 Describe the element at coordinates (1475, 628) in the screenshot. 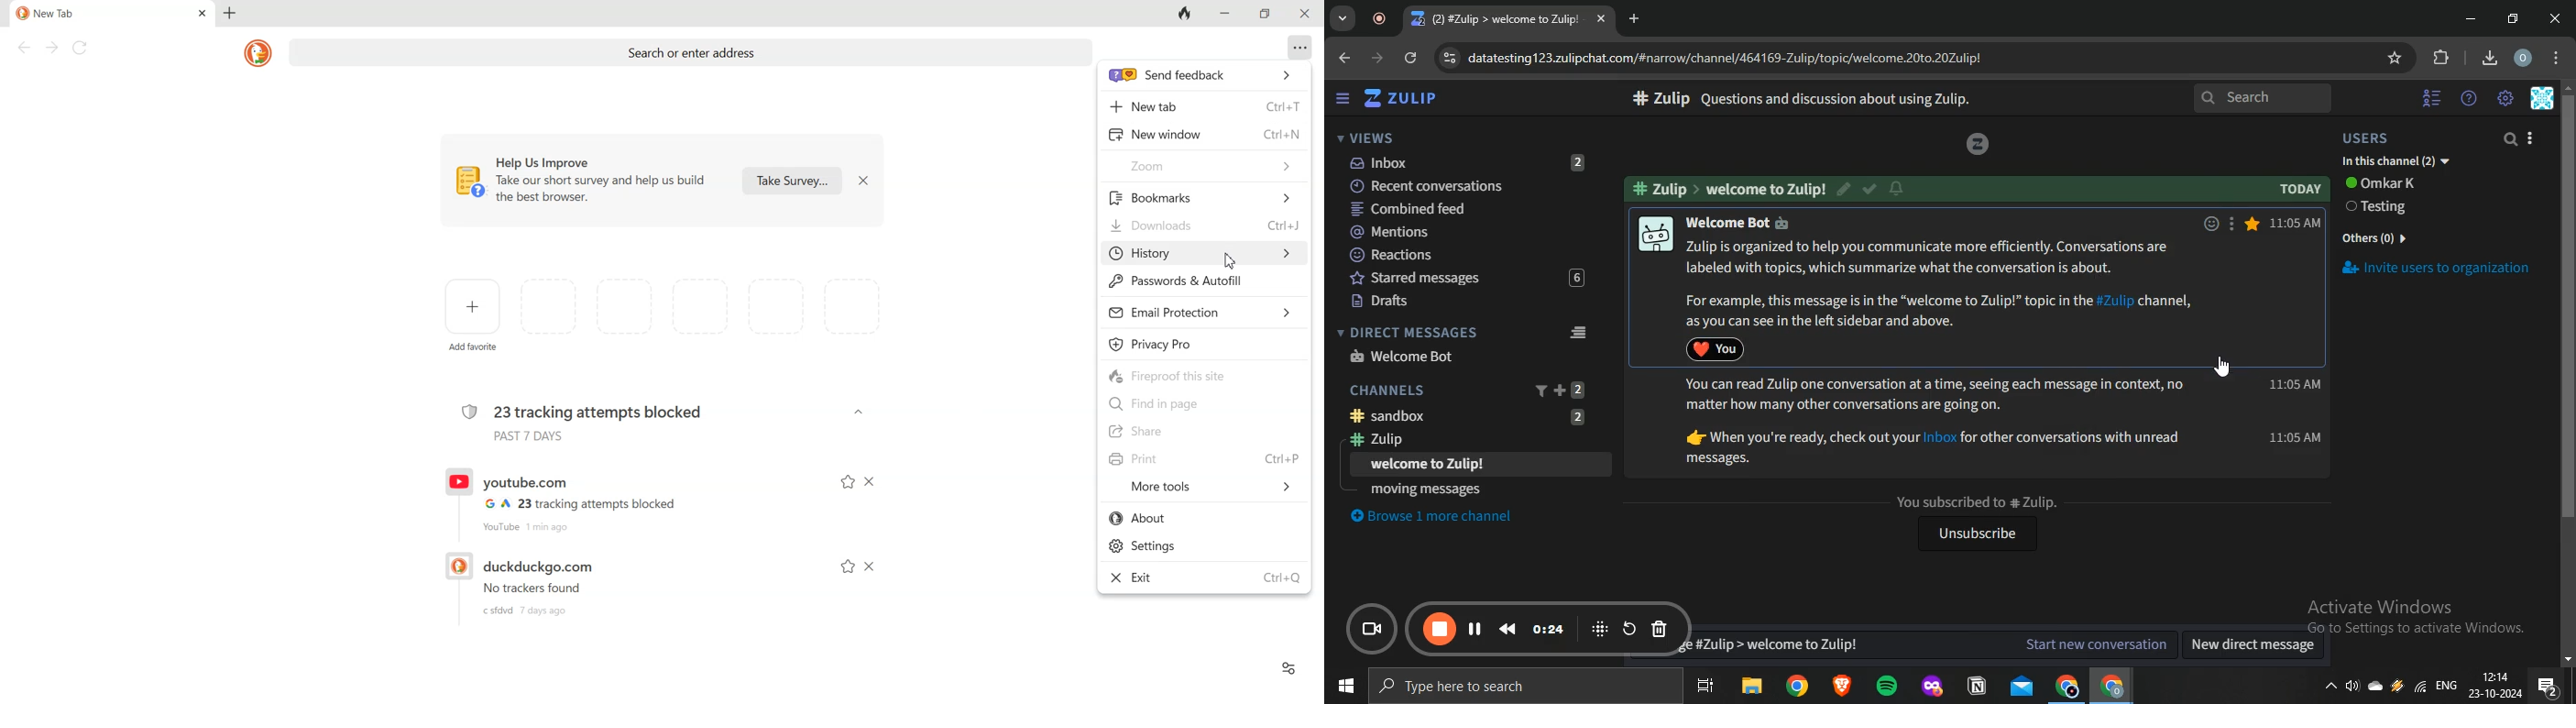

I see `play recording` at that location.